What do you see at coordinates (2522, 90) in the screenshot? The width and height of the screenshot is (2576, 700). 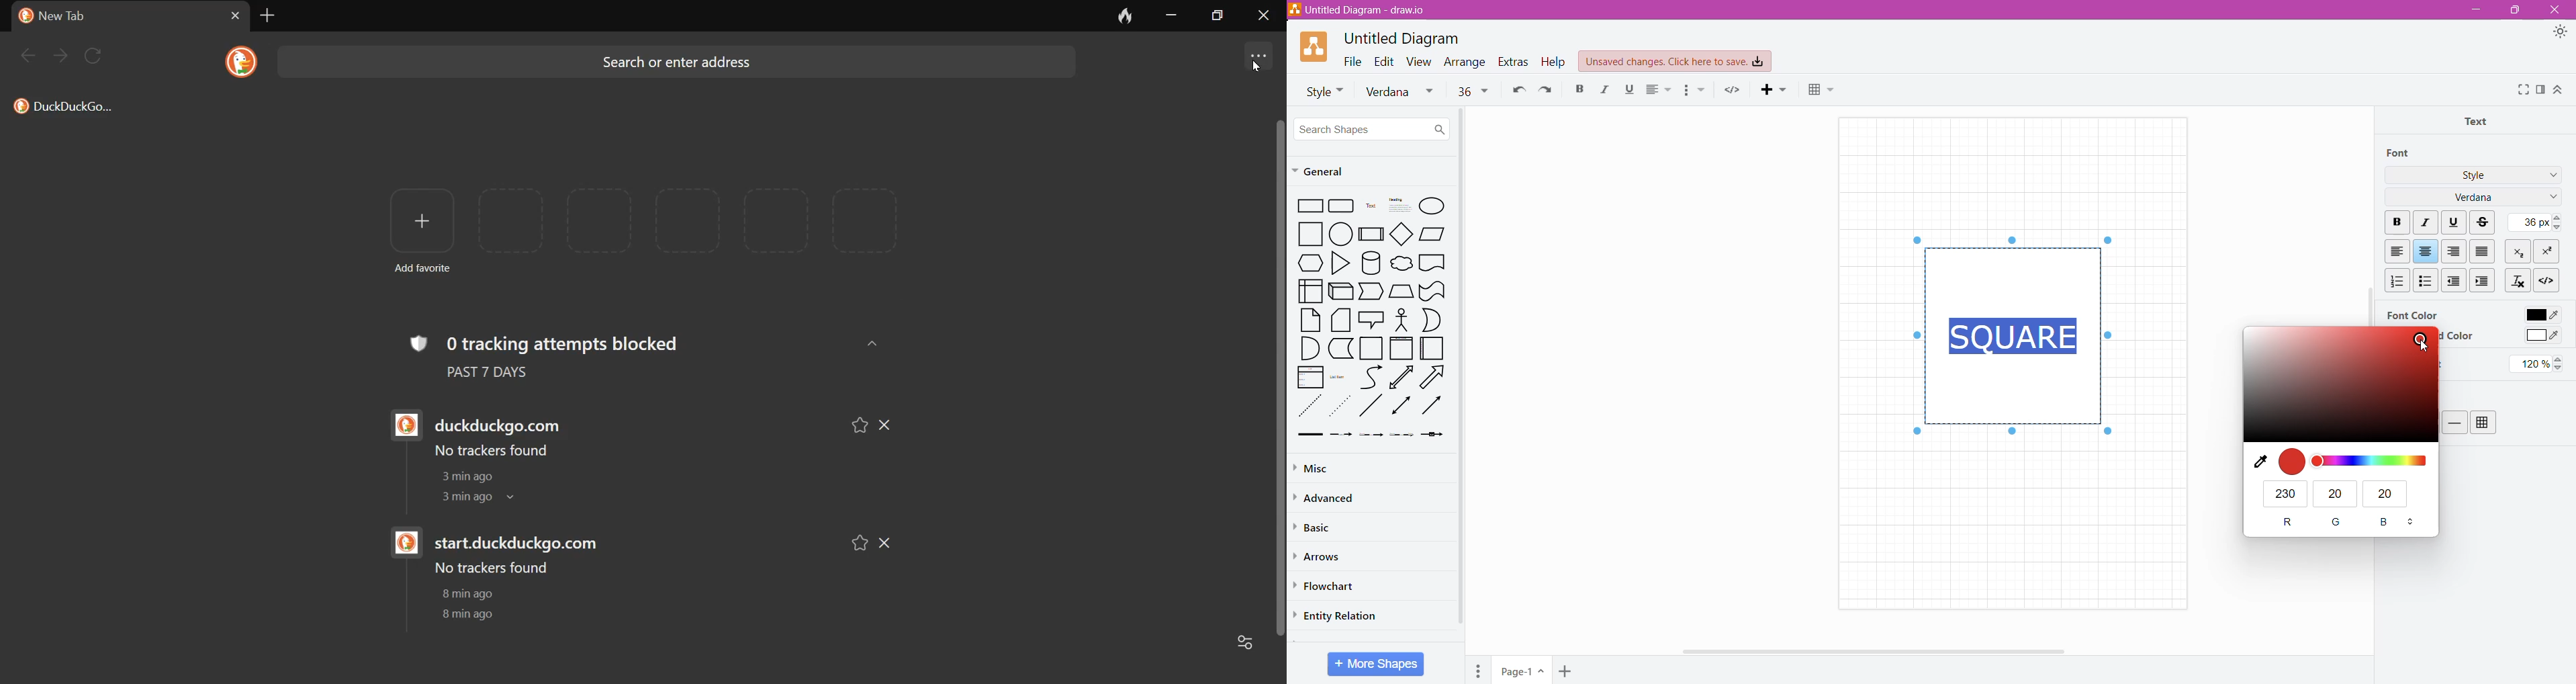 I see `Fullscreen` at bounding box center [2522, 90].